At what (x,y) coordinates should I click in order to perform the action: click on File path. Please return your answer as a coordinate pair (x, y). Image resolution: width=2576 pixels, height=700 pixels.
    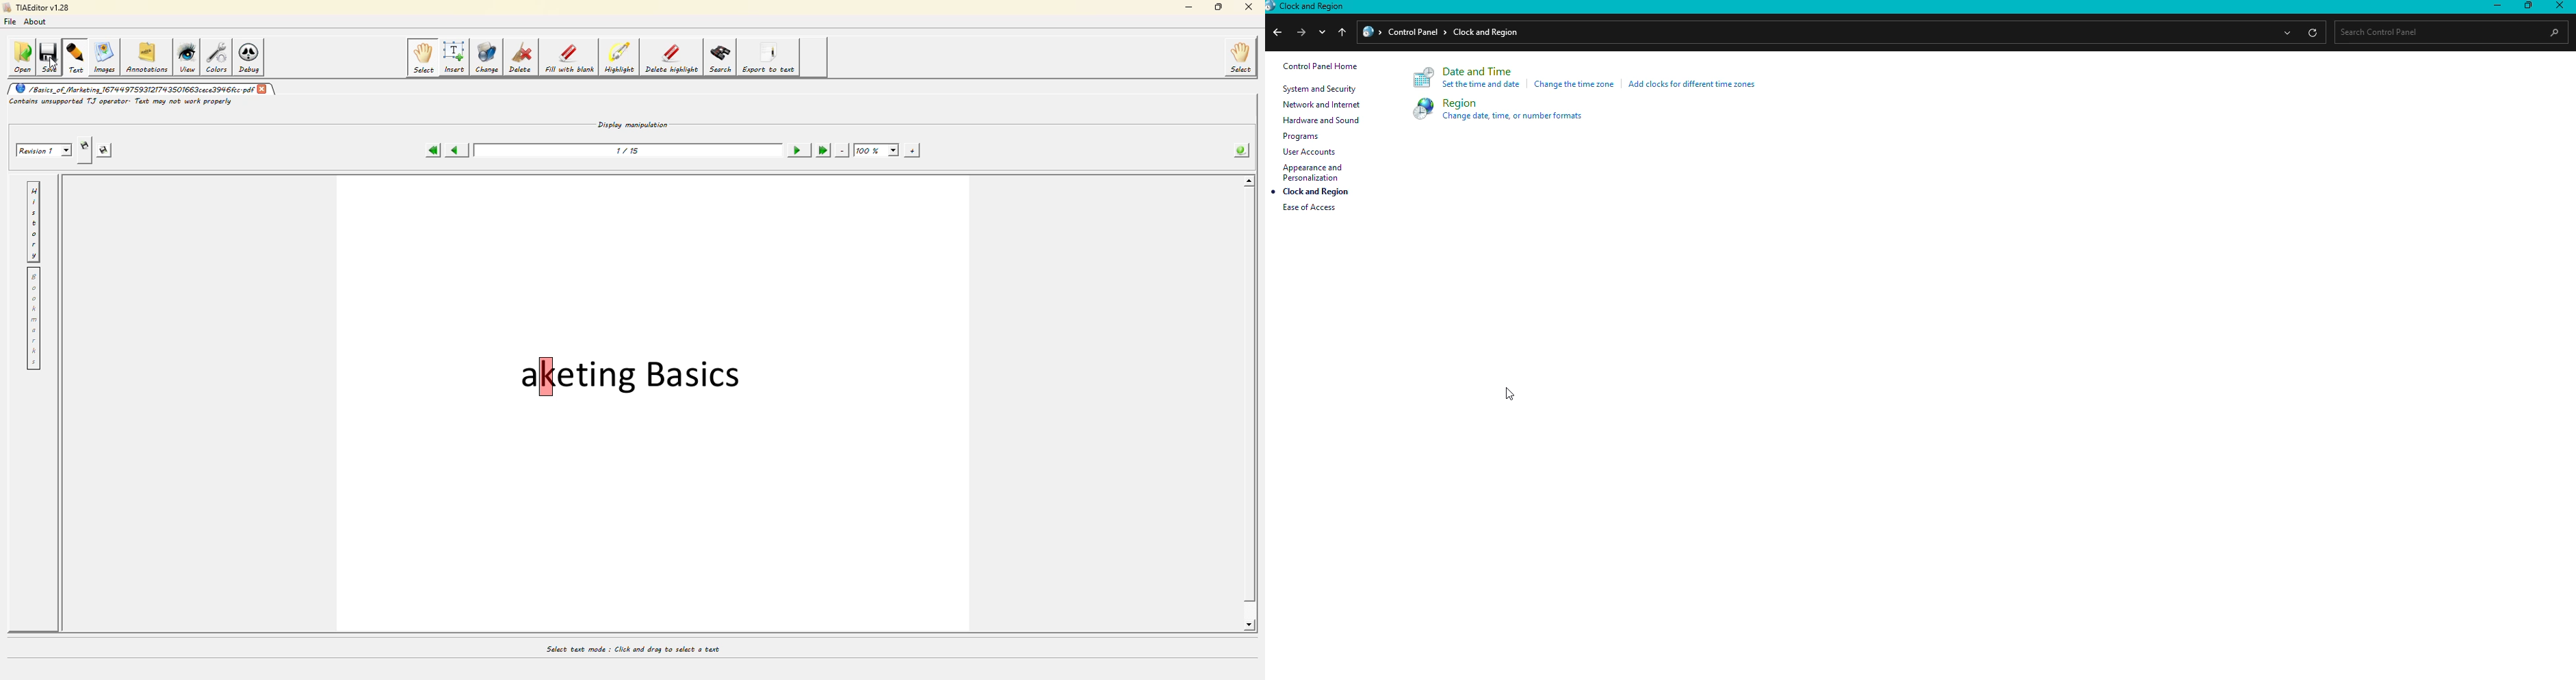
    Looking at the image, I should click on (1808, 31).